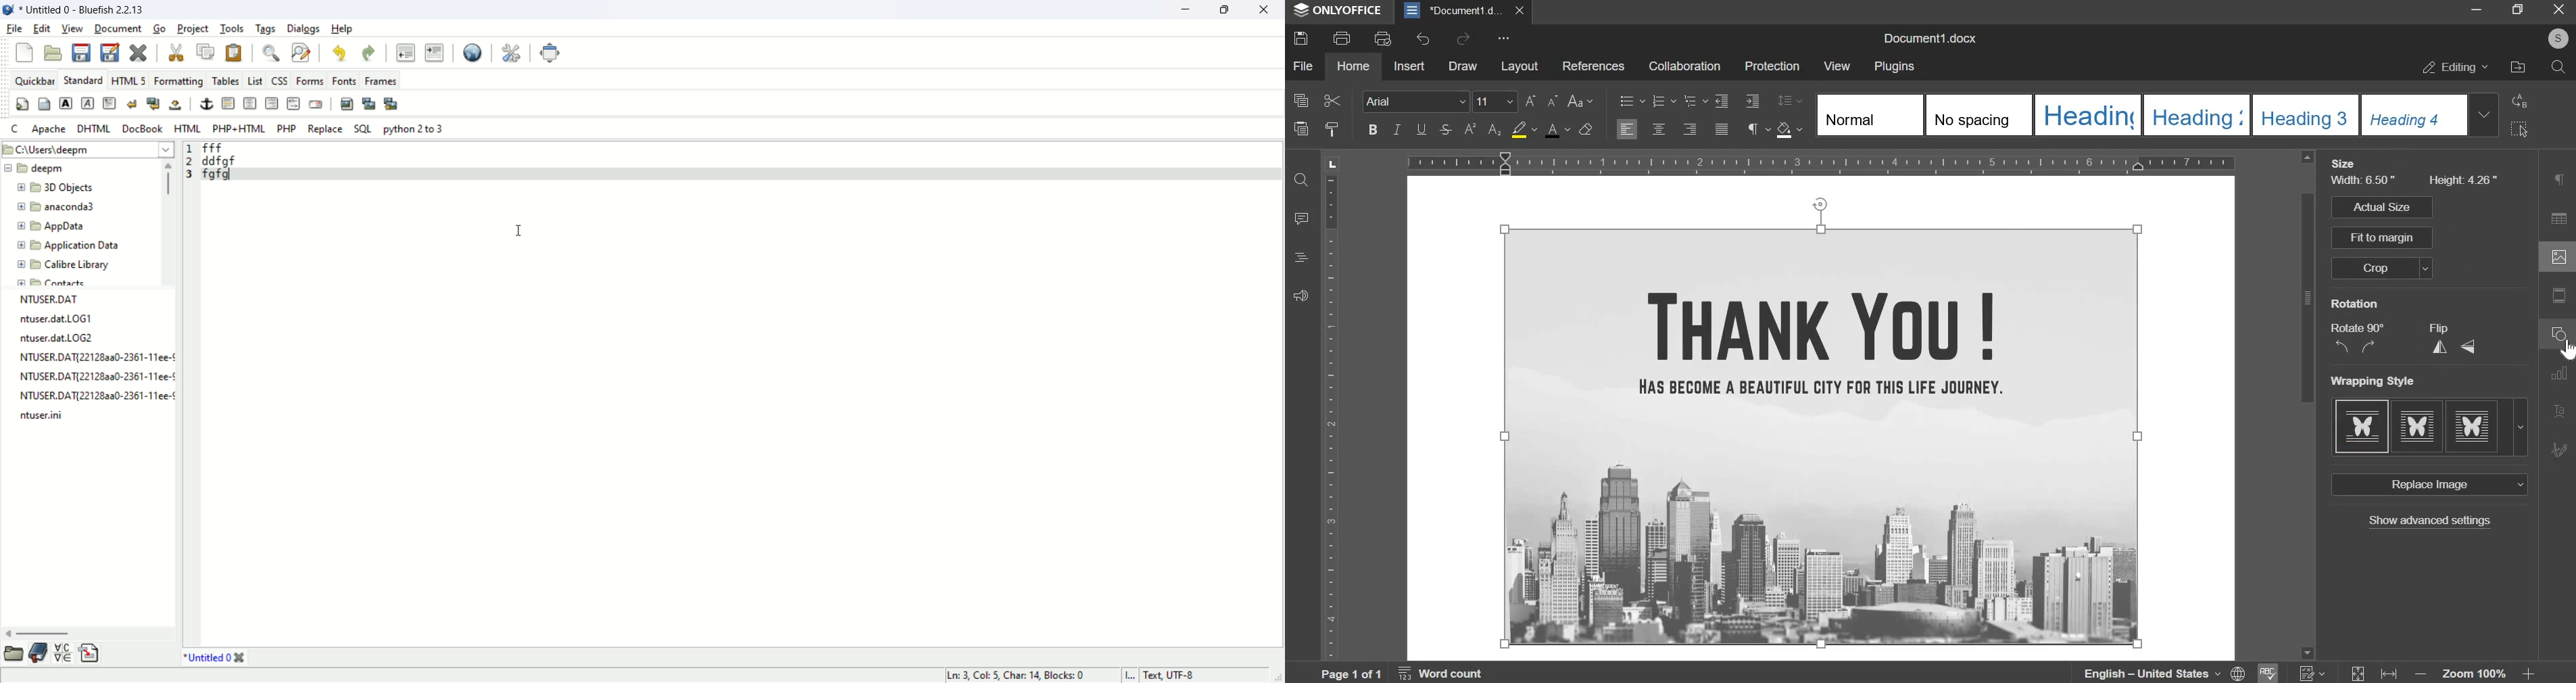  I want to click on 3D objects, so click(56, 188).